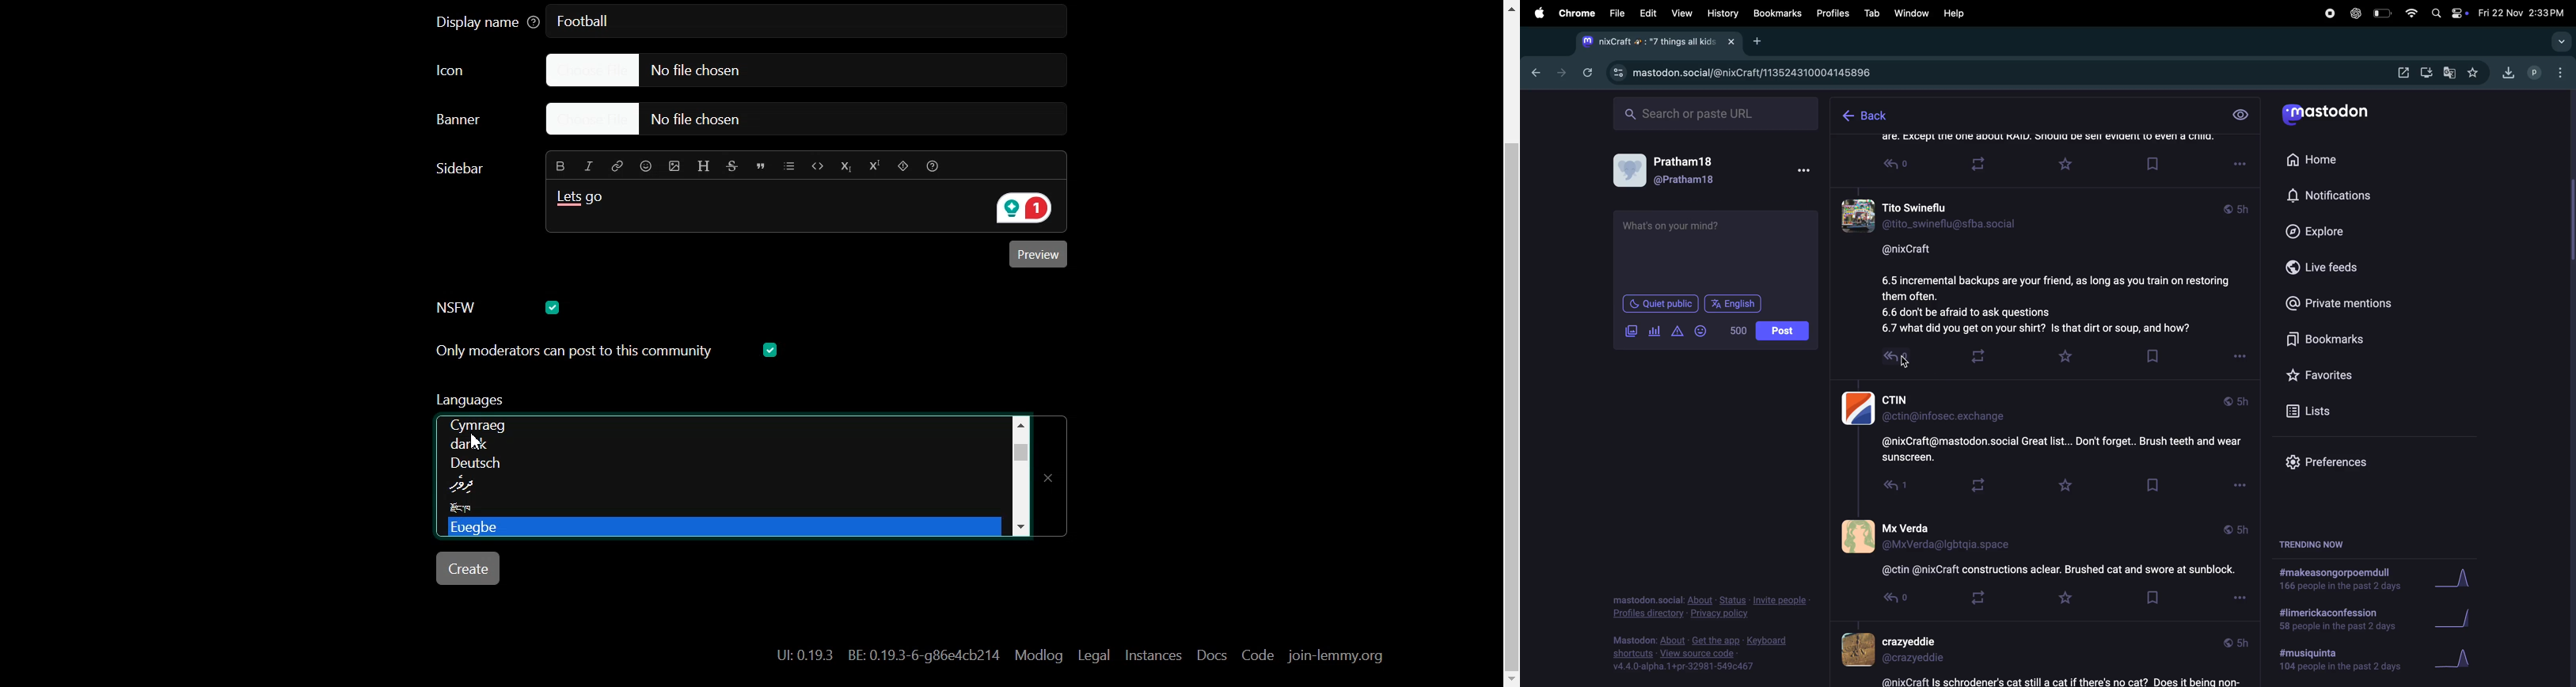 Image resolution: width=2576 pixels, height=700 pixels. Describe the element at coordinates (1588, 73) in the screenshot. I see `refresh` at that location.